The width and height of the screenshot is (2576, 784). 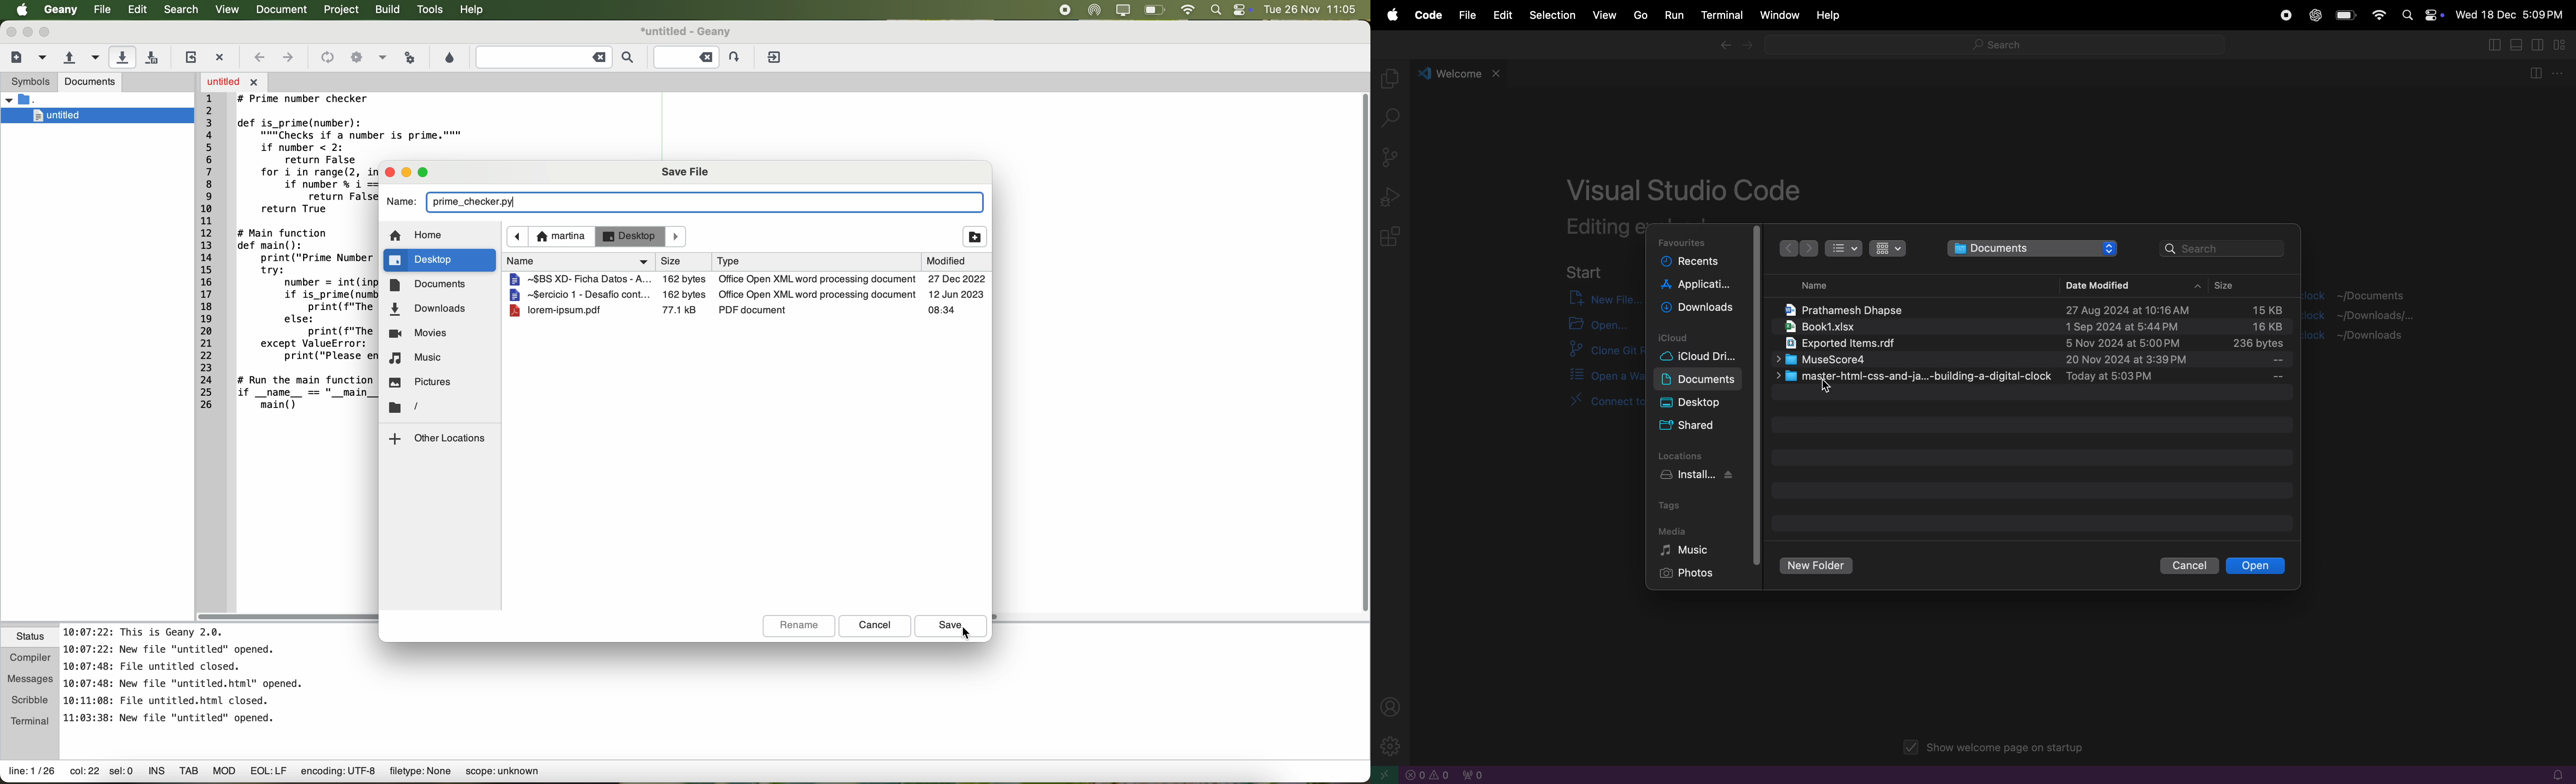 What do you see at coordinates (1749, 47) in the screenshot?
I see `forward` at bounding box center [1749, 47].